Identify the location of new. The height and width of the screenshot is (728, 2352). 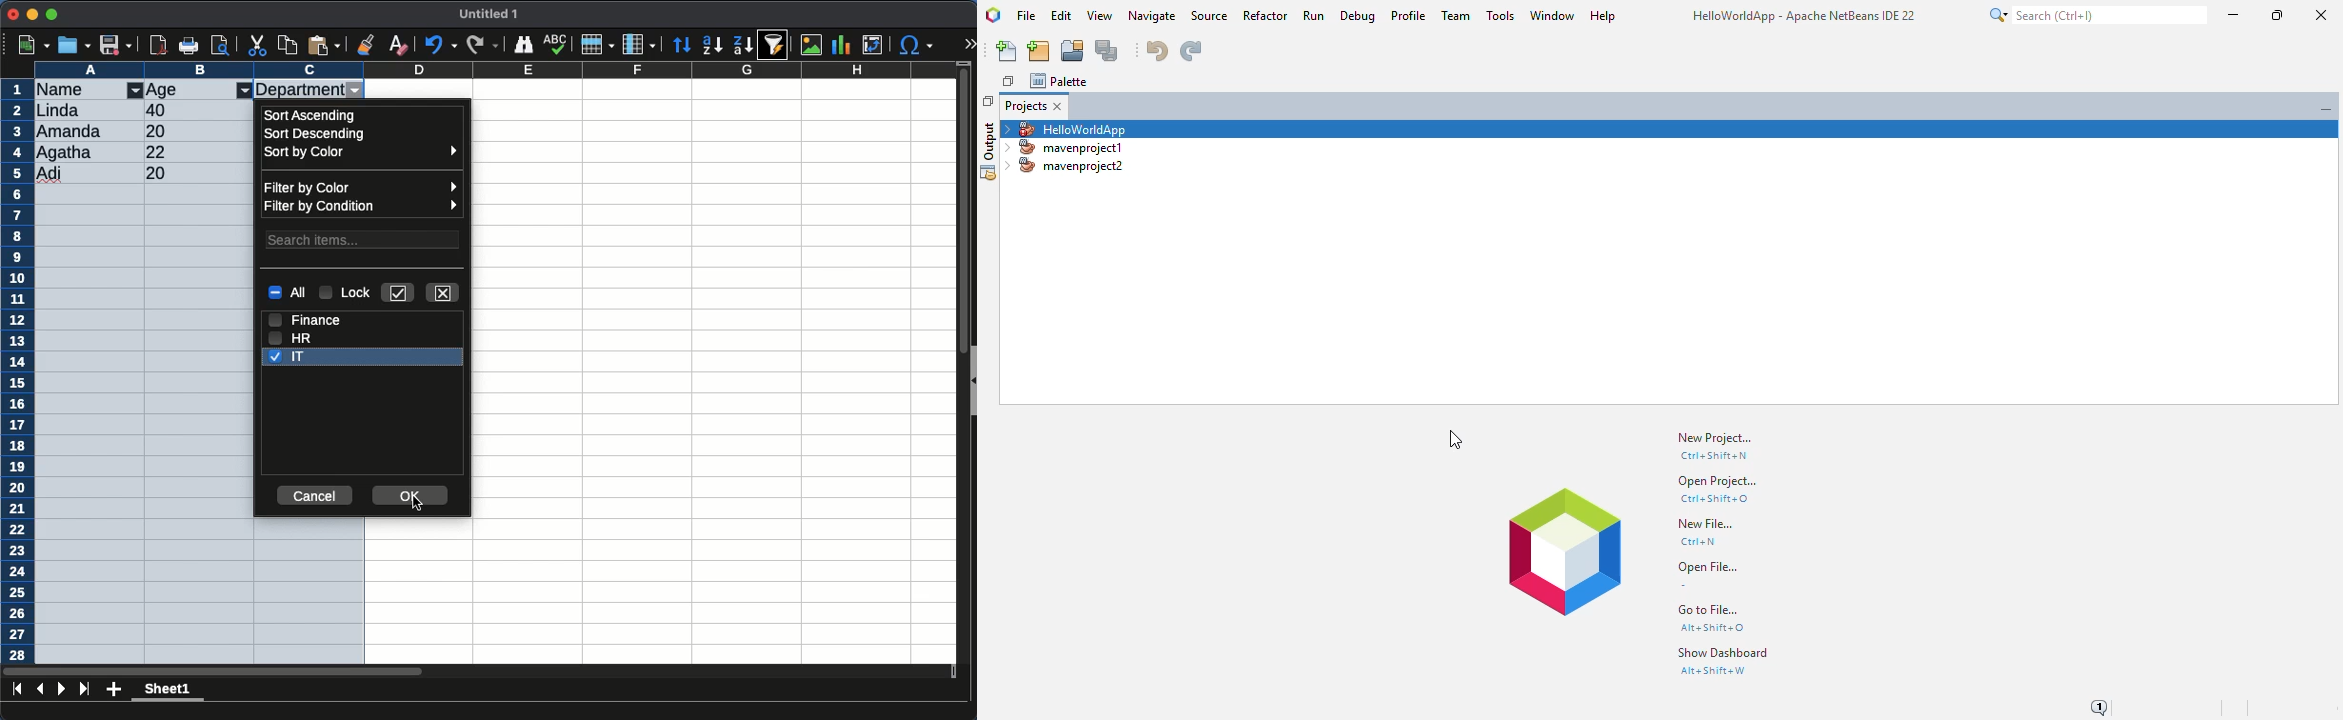
(32, 45).